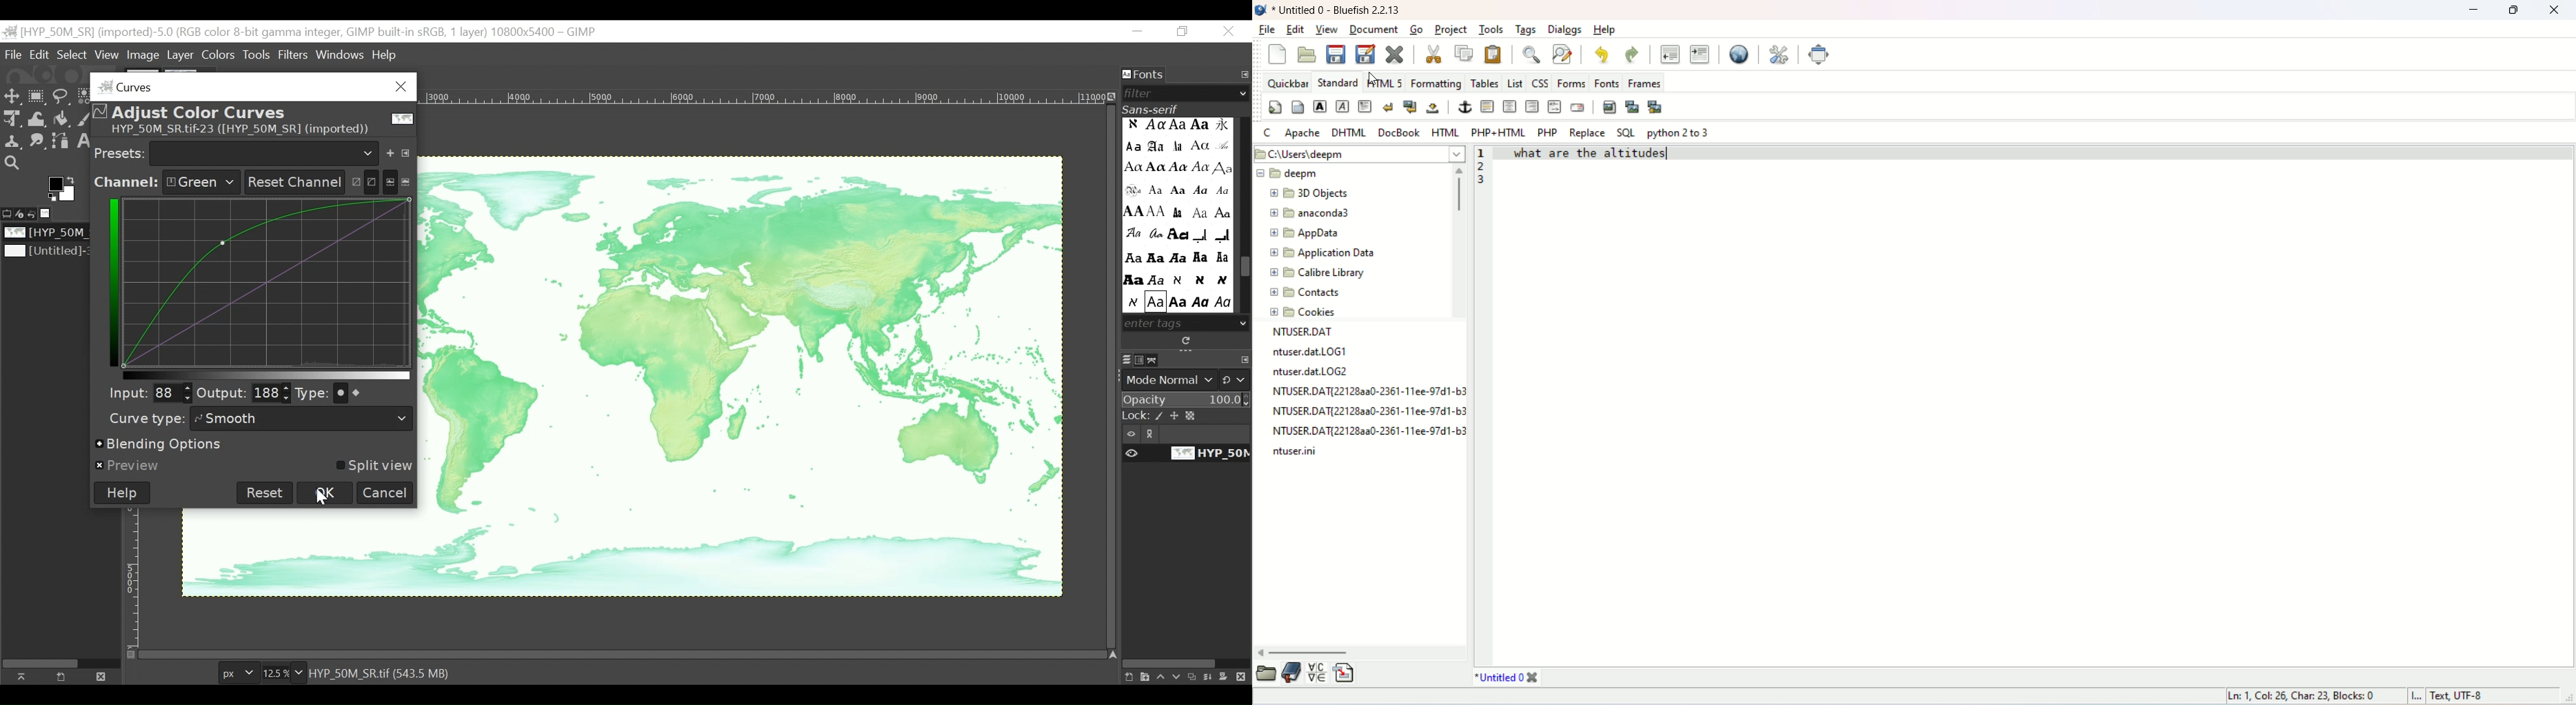  What do you see at coordinates (1329, 30) in the screenshot?
I see `view` at bounding box center [1329, 30].